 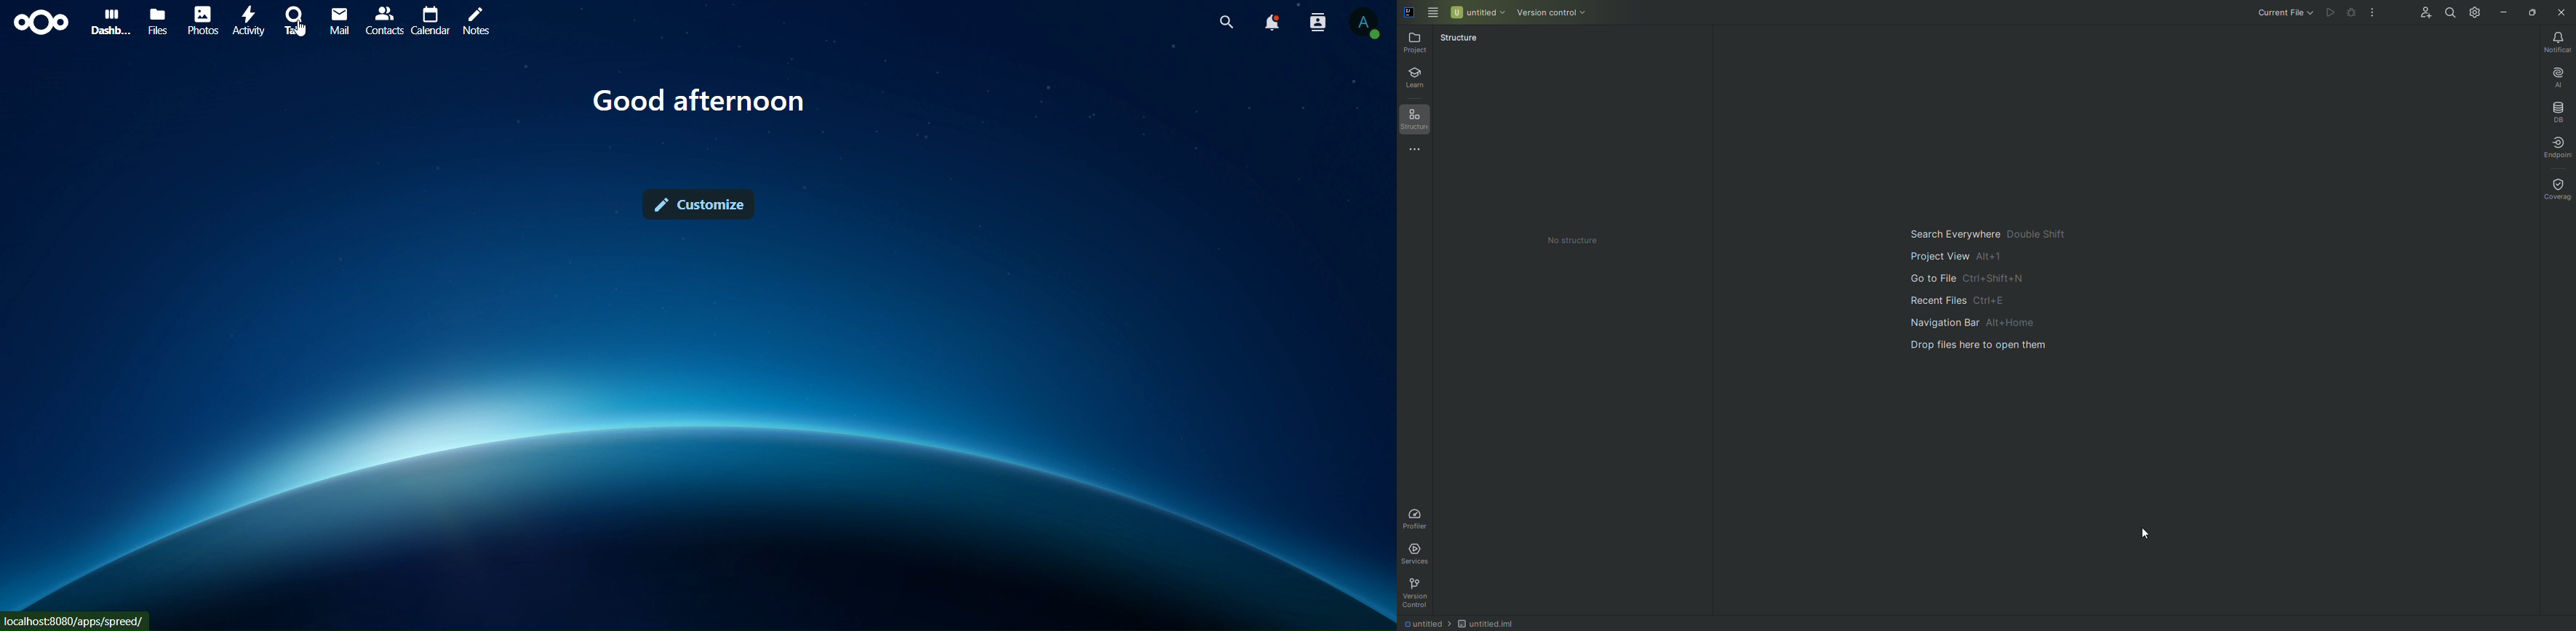 I want to click on localhost:8080\app, so click(x=79, y=619).